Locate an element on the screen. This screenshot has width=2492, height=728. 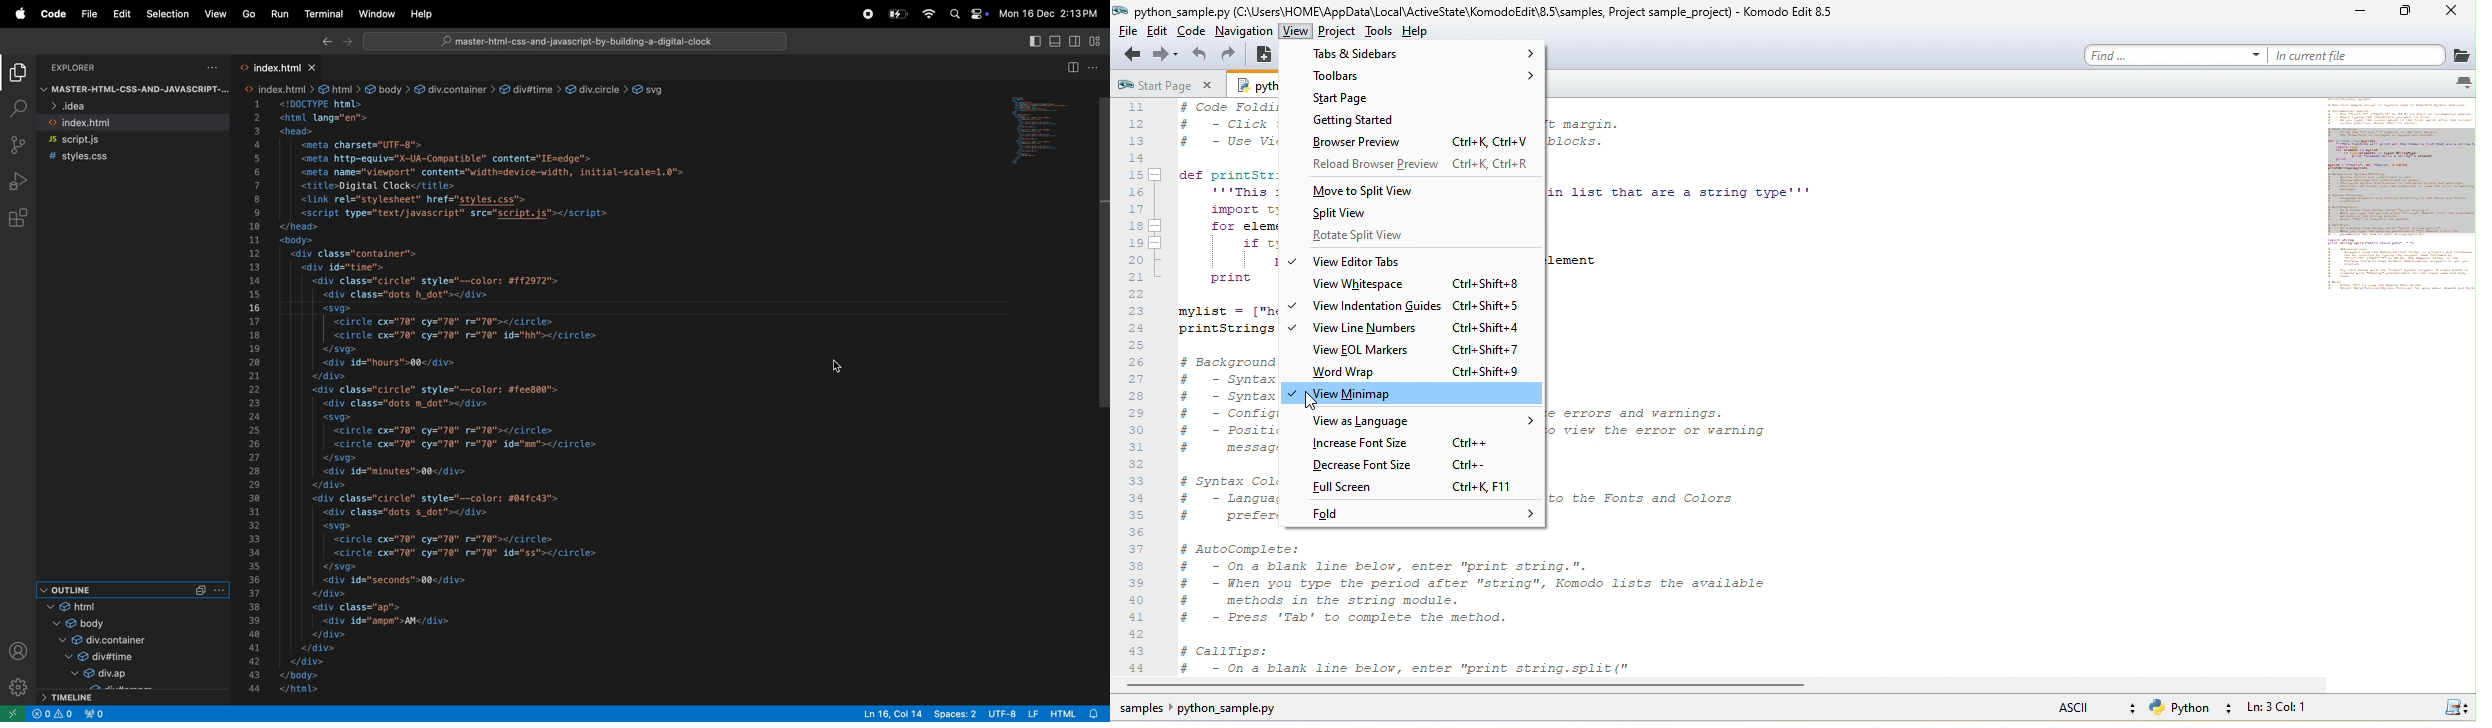
Go is located at coordinates (248, 14).